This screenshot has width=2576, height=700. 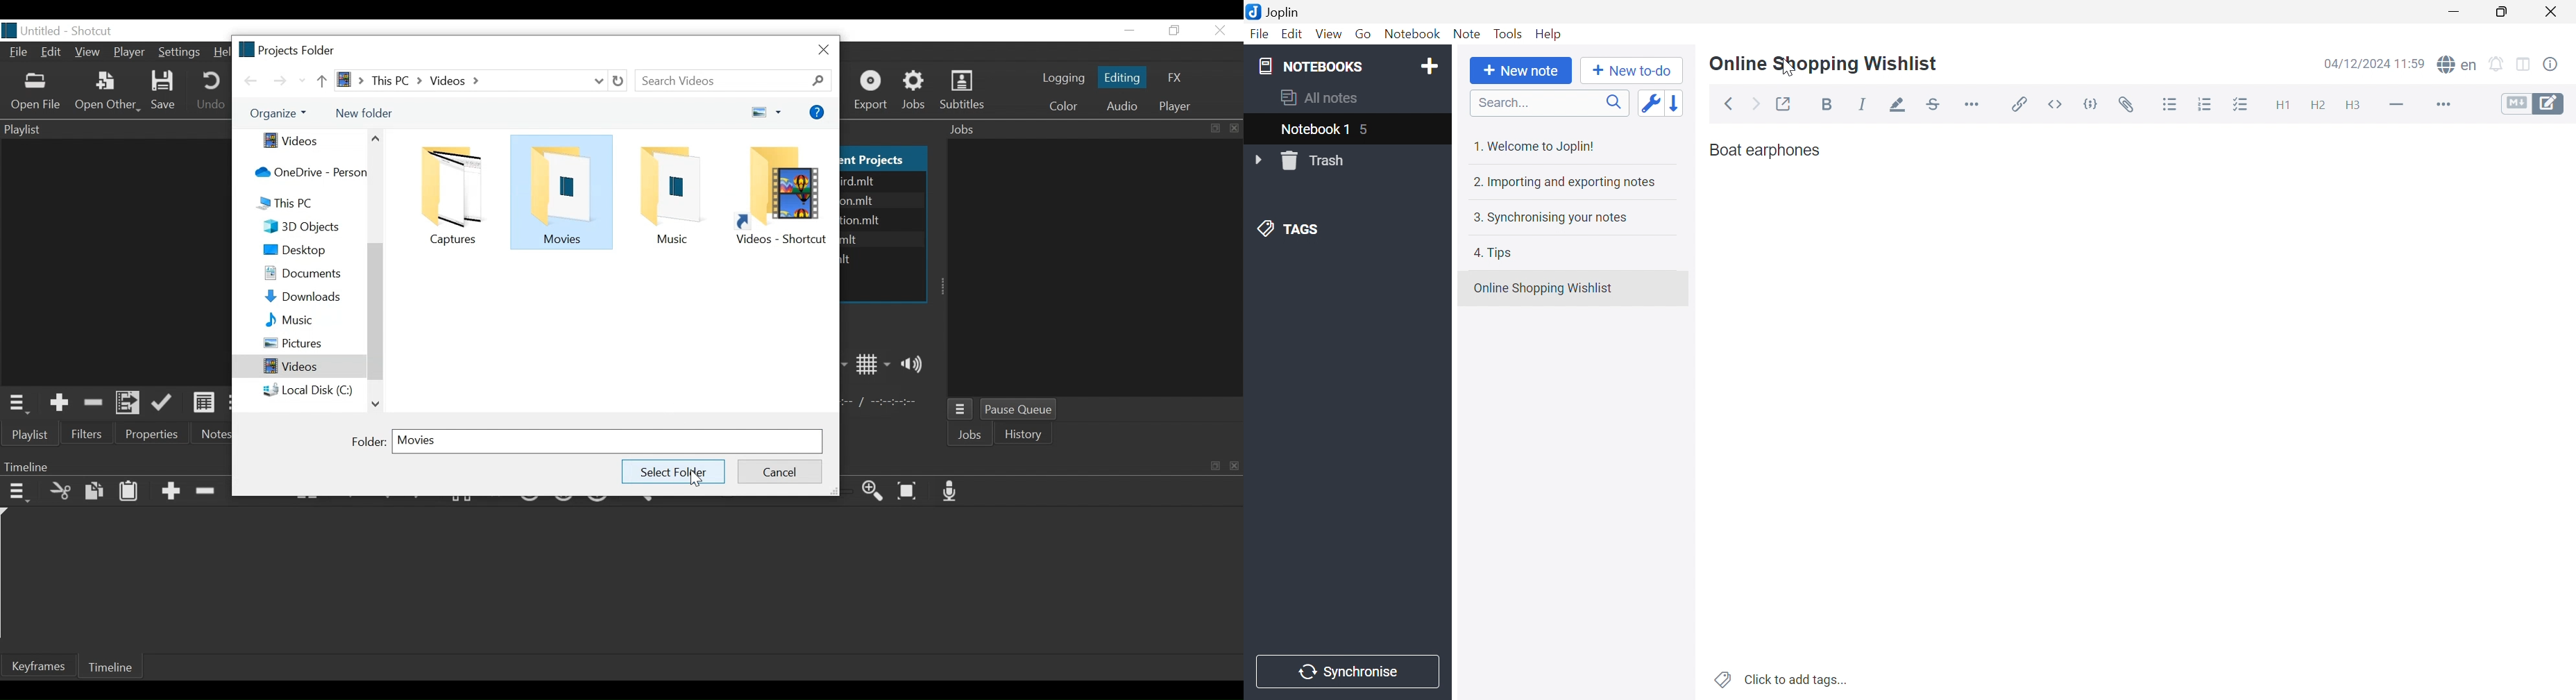 What do you see at coordinates (2553, 62) in the screenshot?
I see `Note properties` at bounding box center [2553, 62].